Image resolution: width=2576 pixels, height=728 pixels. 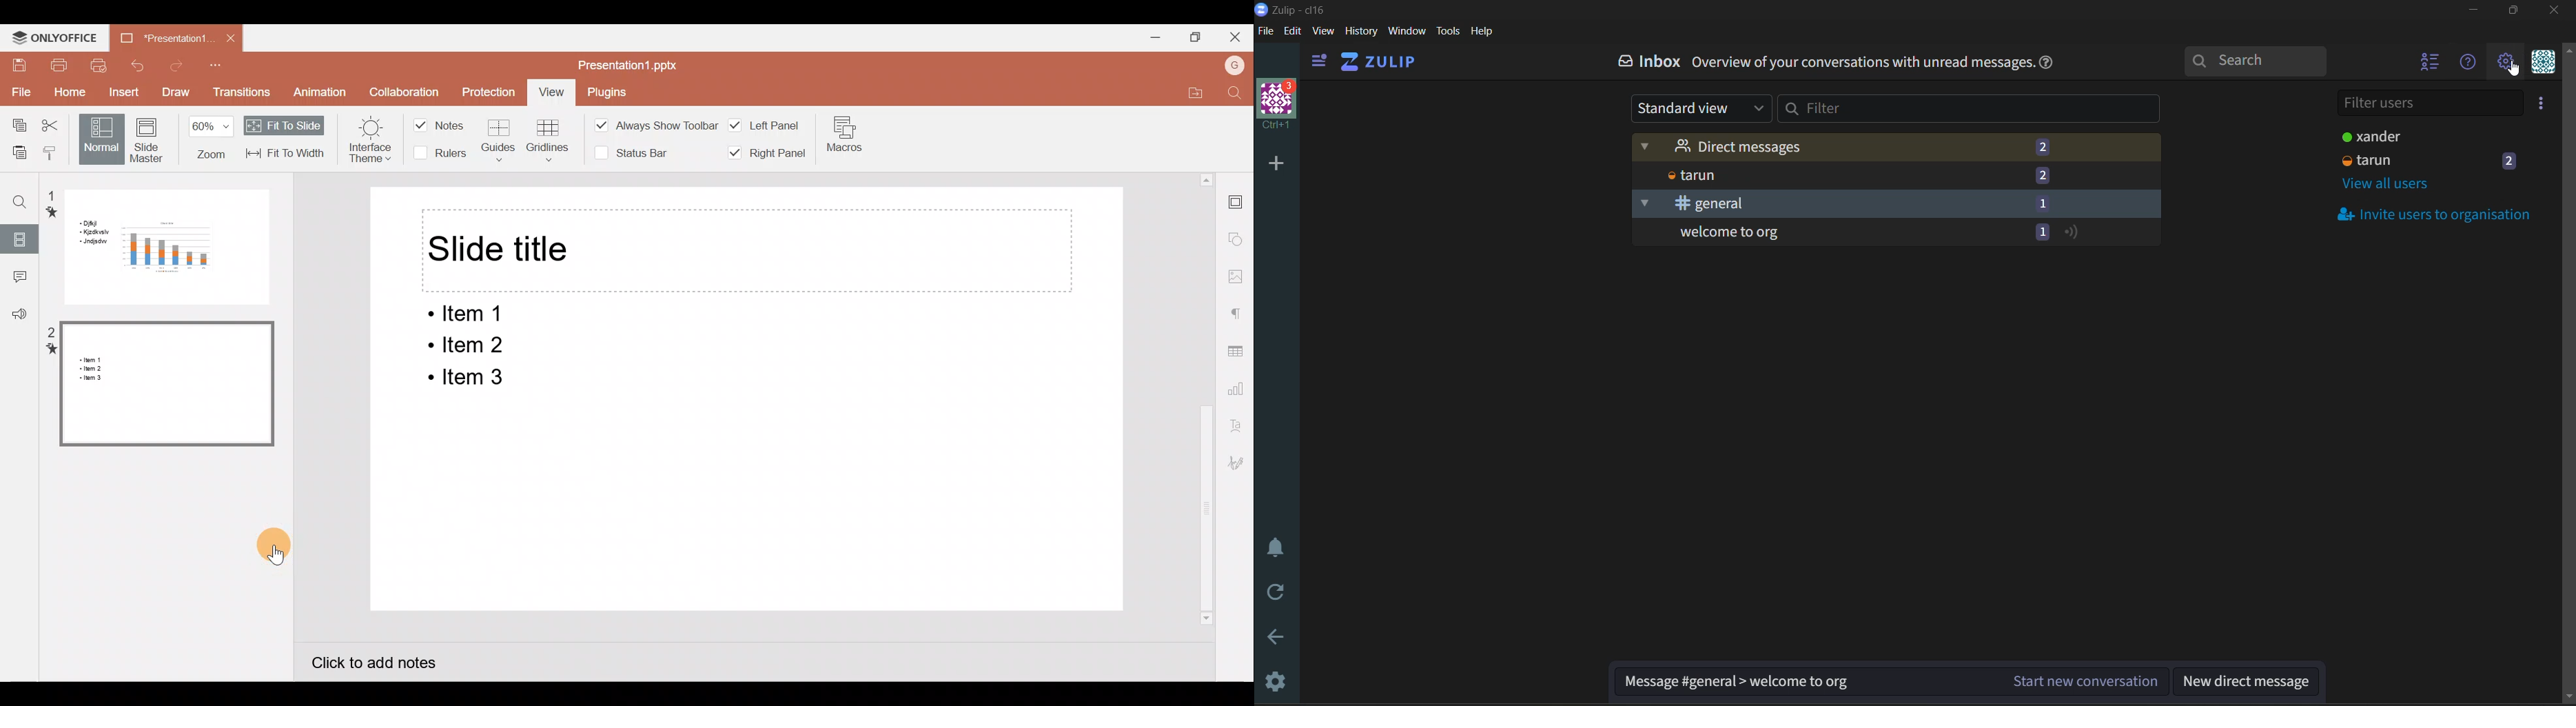 I want to click on inbox, so click(x=1648, y=63).